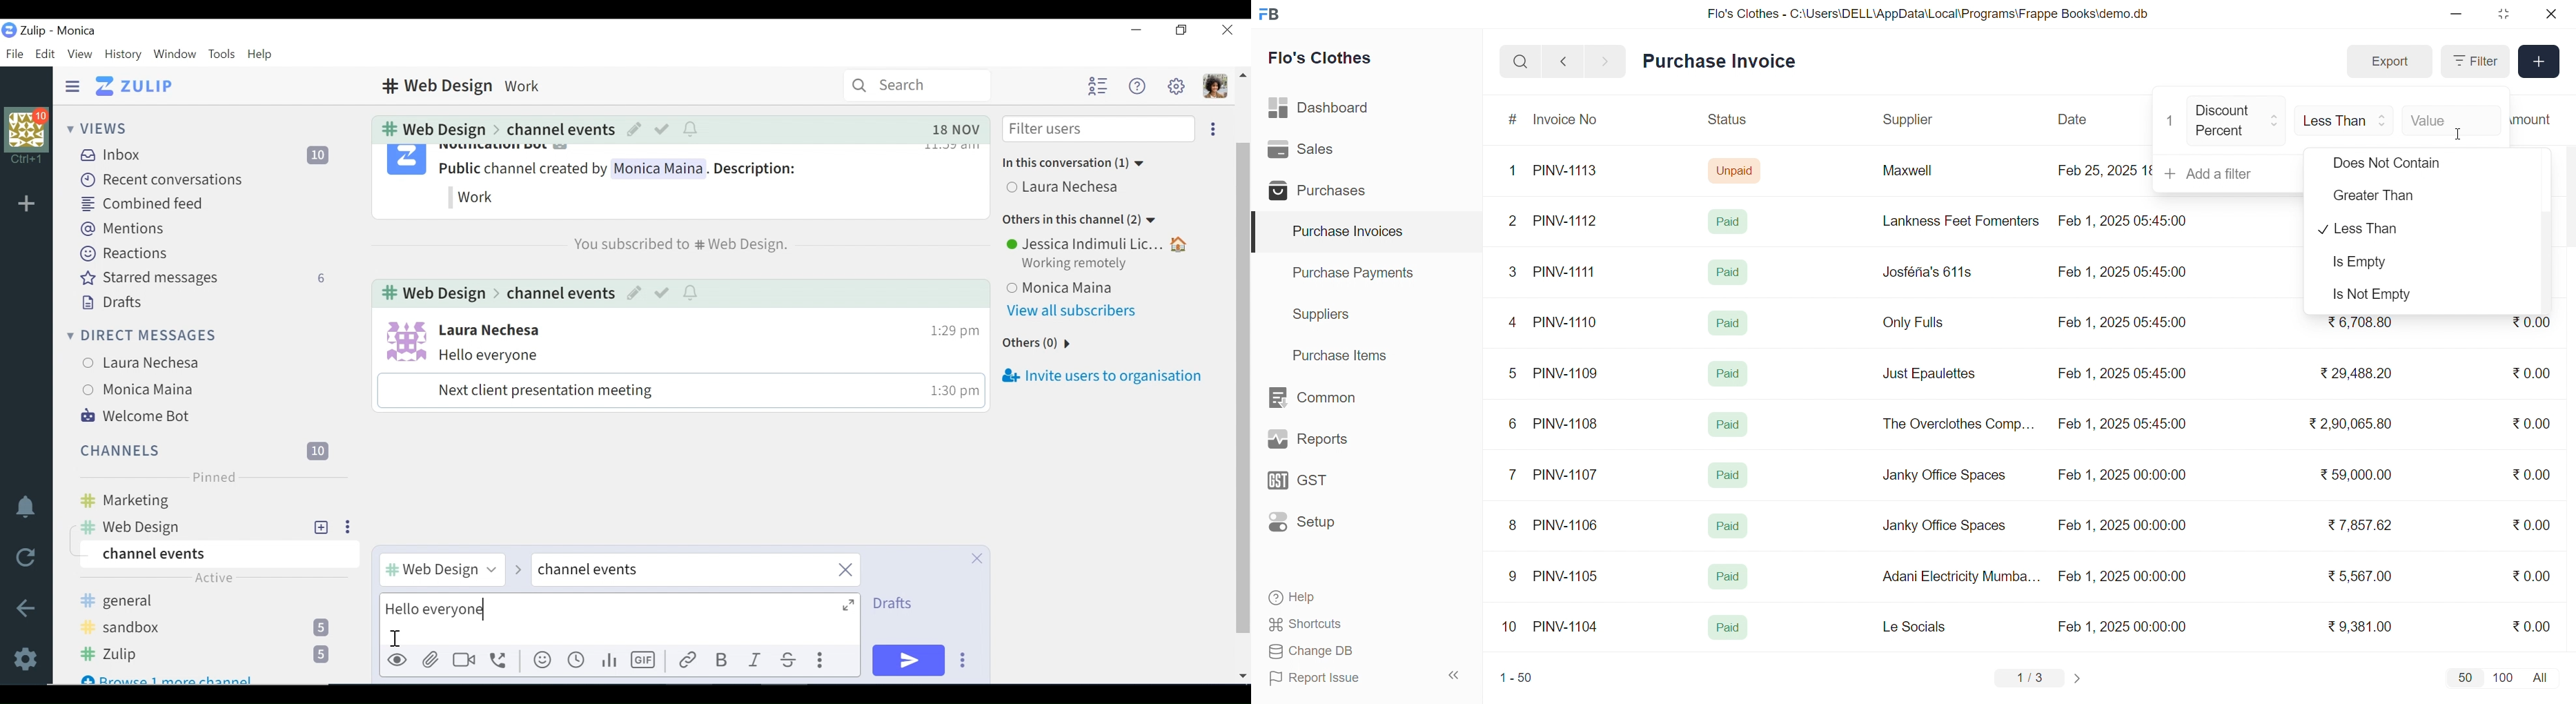 This screenshot has height=728, width=2576. I want to click on 100, so click(2501, 676).